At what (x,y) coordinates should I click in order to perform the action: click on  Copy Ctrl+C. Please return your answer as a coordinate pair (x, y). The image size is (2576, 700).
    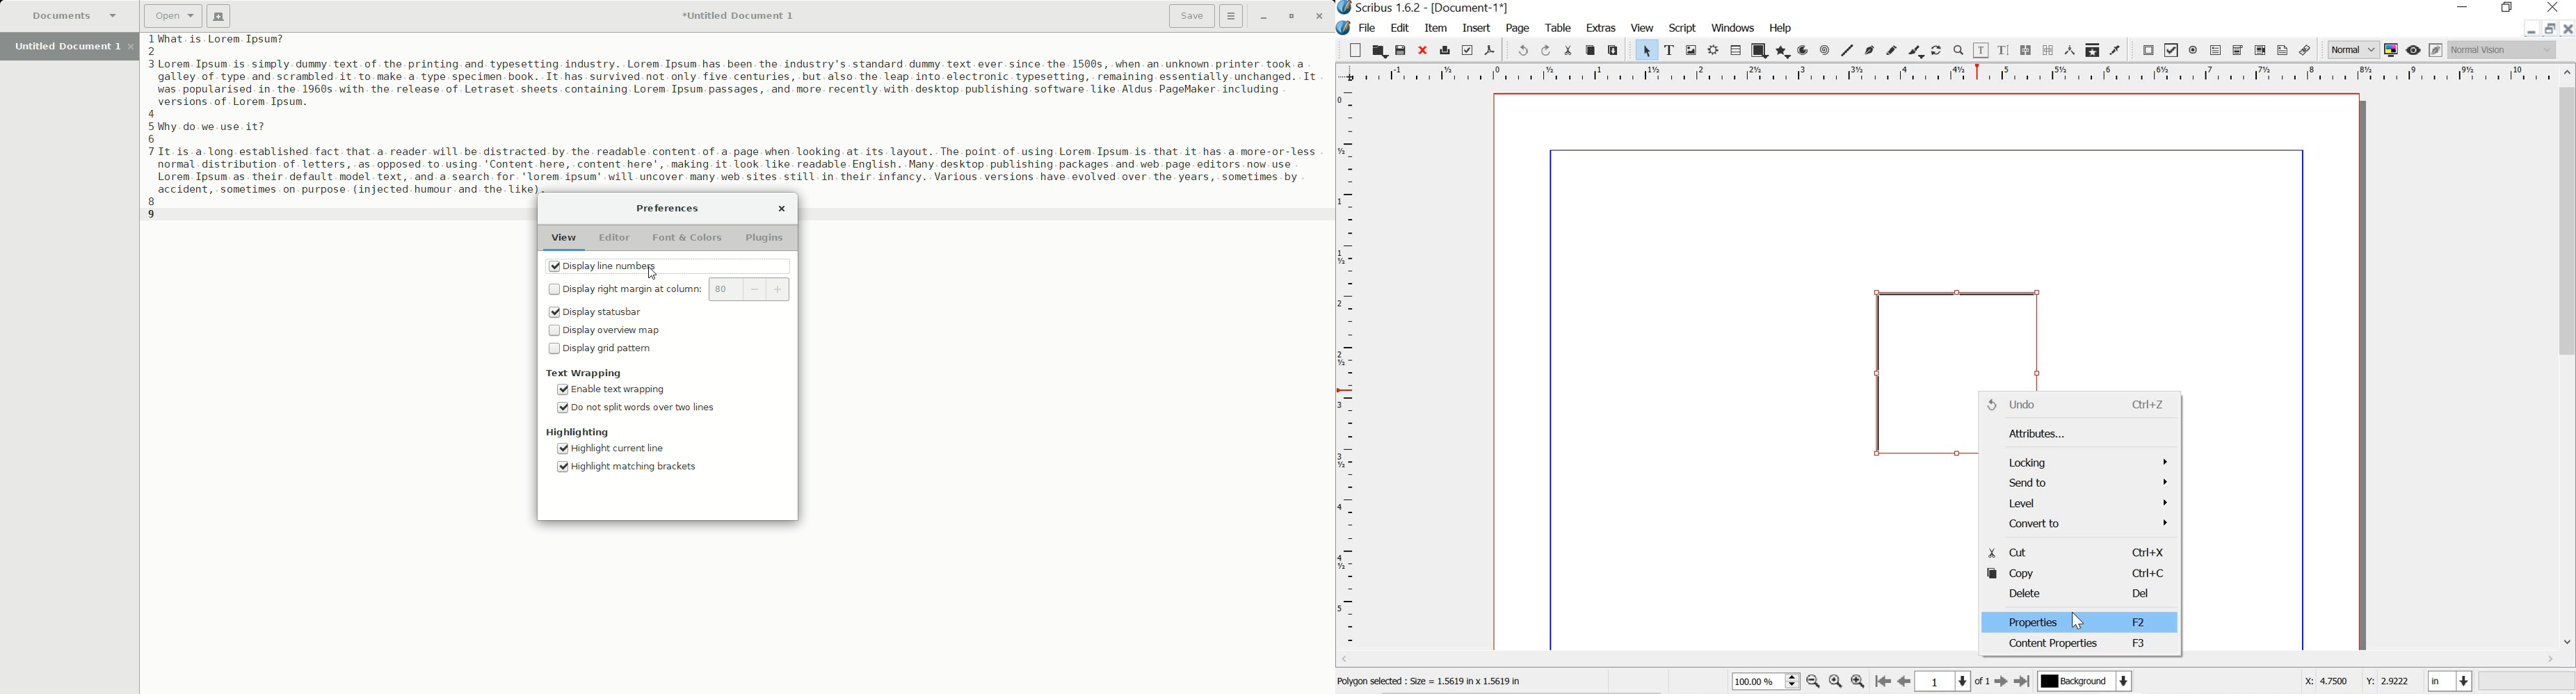
    Looking at the image, I should click on (2080, 574).